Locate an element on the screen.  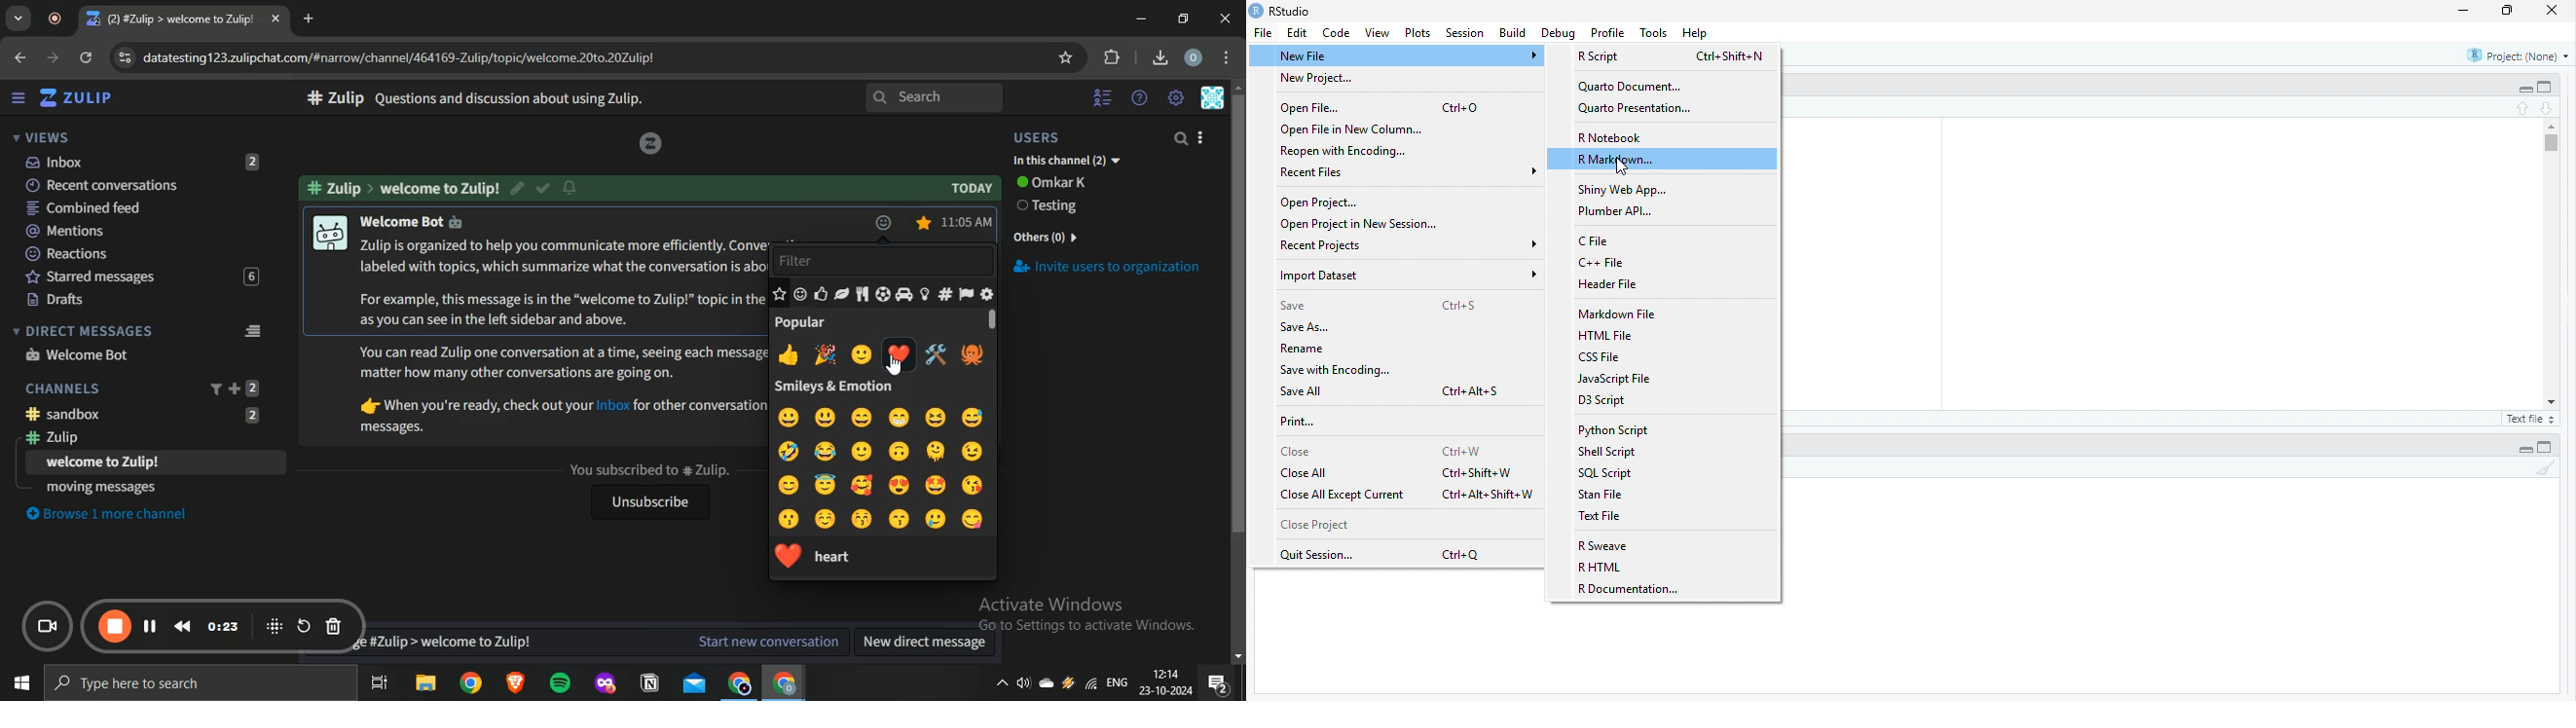
JavaScript File is located at coordinates (1616, 379).